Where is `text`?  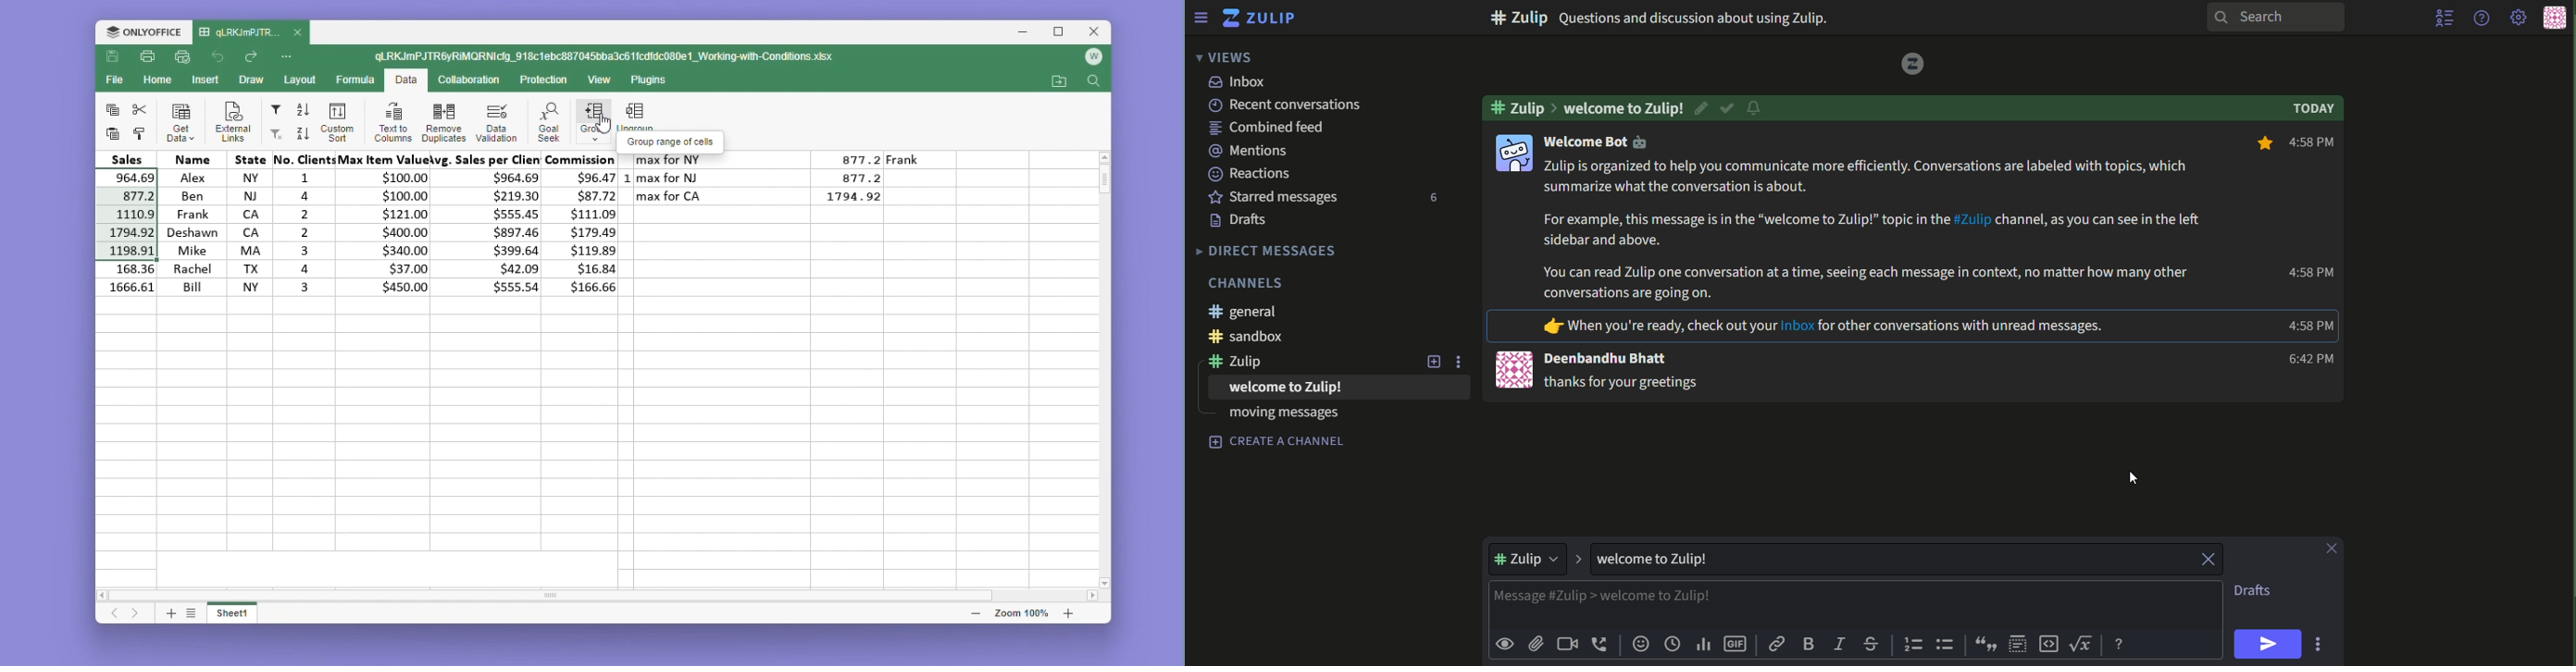 text is located at coordinates (1612, 359).